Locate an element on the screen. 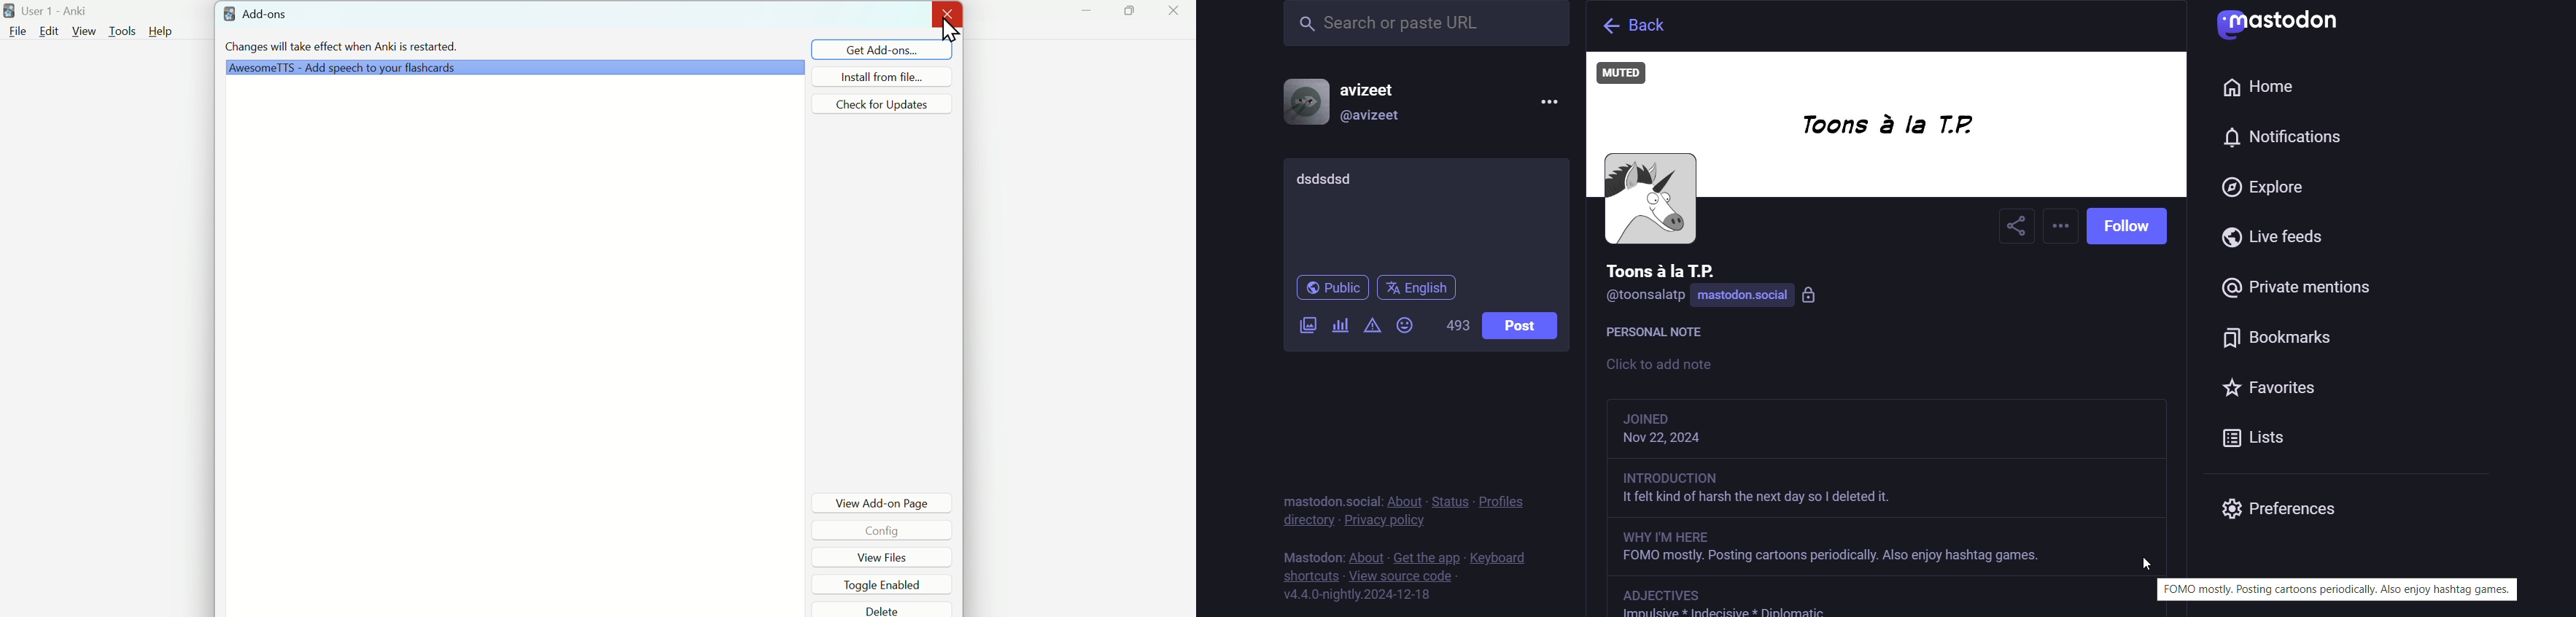 Image resolution: width=2576 pixels, height=644 pixels. Check for Updates is located at coordinates (889, 103).